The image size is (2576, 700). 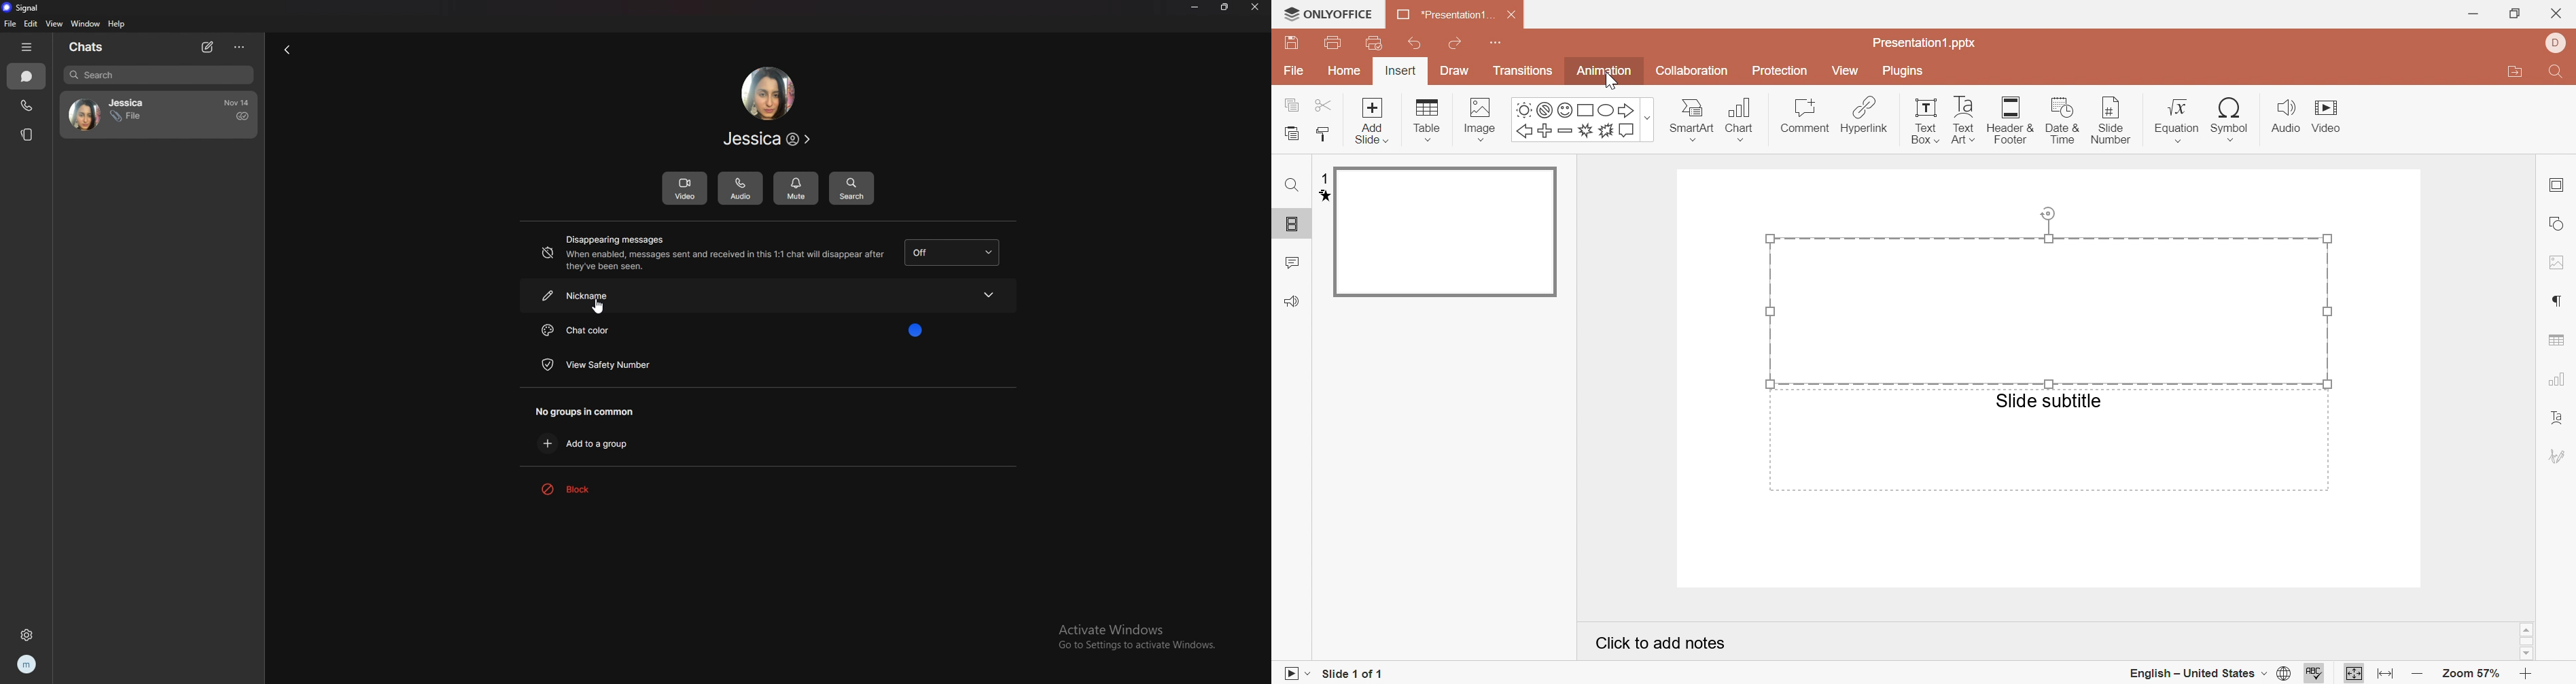 I want to click on selected area, so click(x=2045, y=295).